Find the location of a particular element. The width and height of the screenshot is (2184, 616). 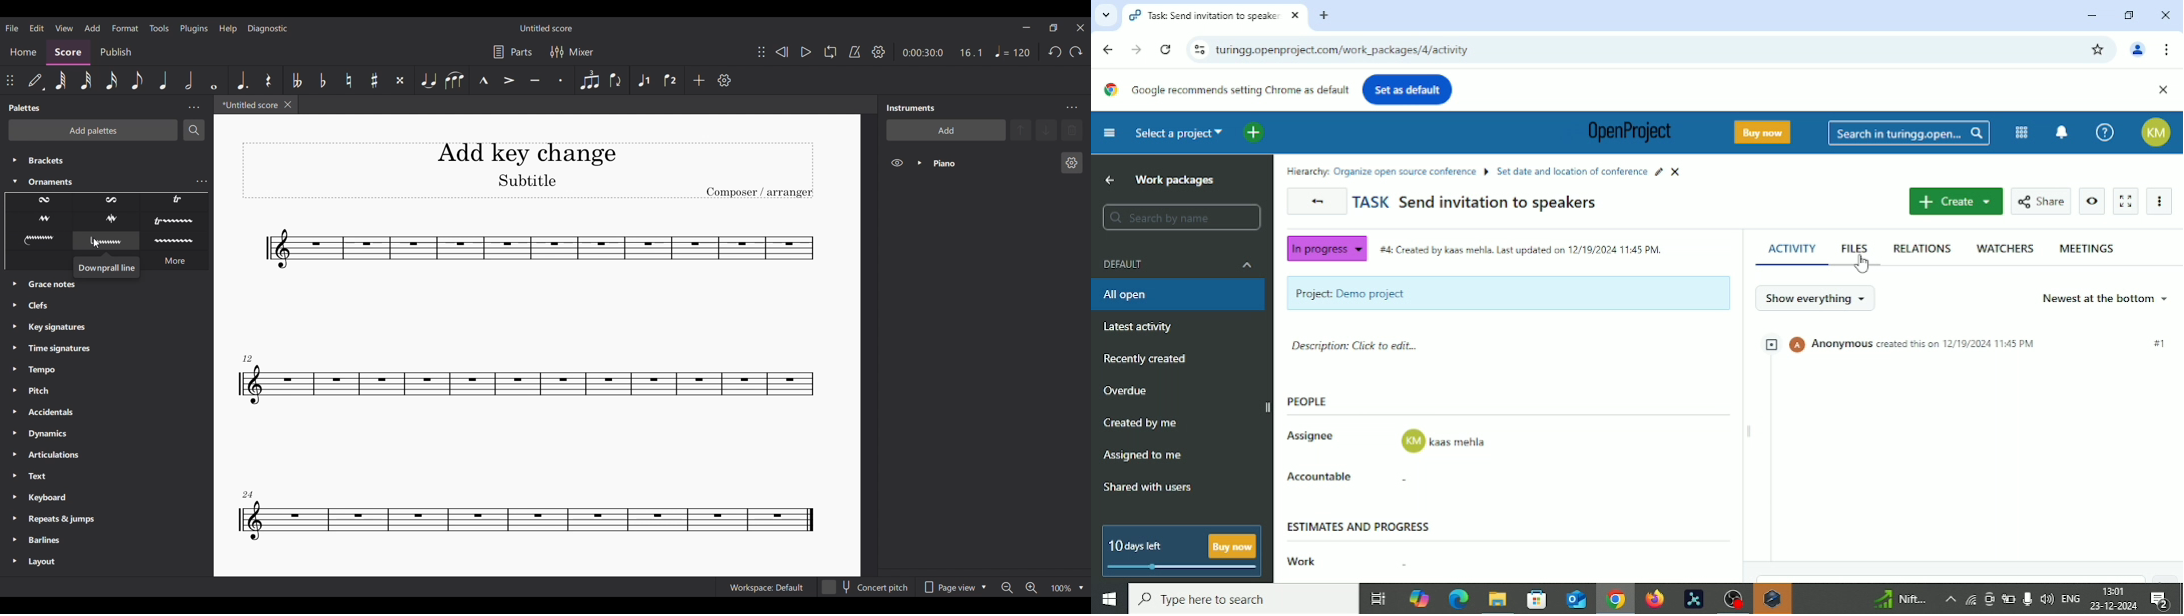

Score section is located at coordinates (68, 53).